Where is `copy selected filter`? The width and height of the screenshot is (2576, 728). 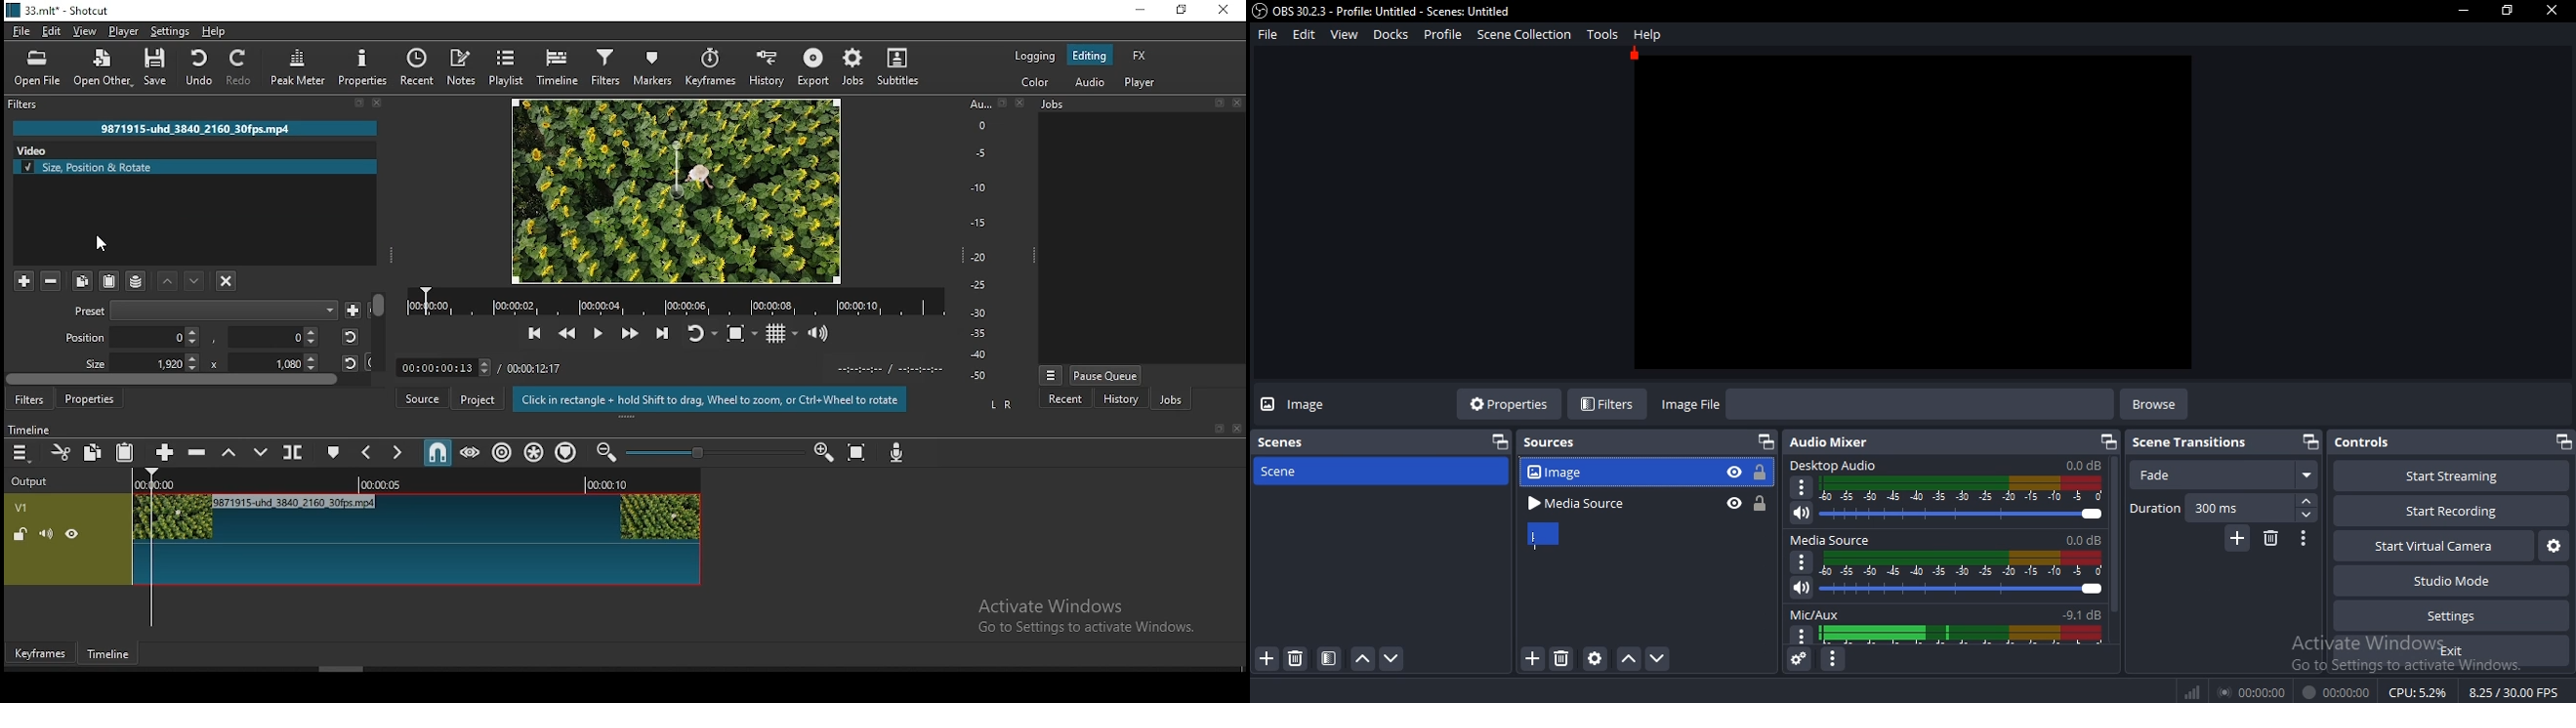 copy selected filter is located at coordinates (87, 281).